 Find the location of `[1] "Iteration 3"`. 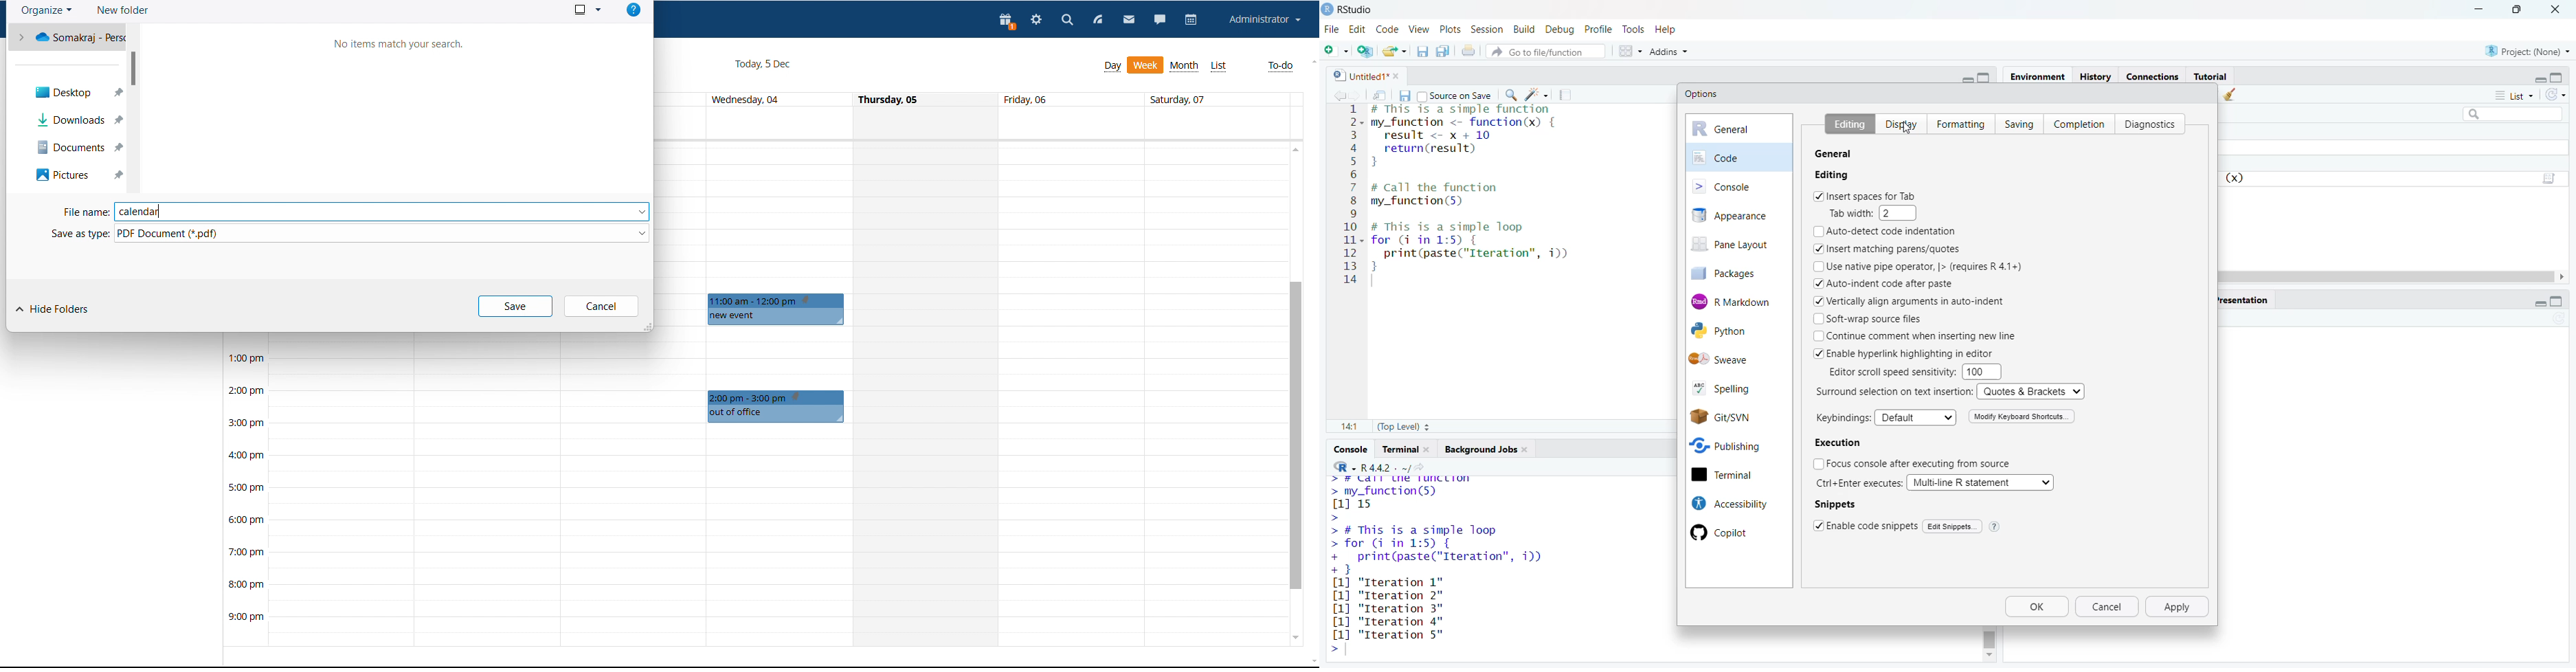

[1] "Iteration 3" is located at coordinates (1386, 622).